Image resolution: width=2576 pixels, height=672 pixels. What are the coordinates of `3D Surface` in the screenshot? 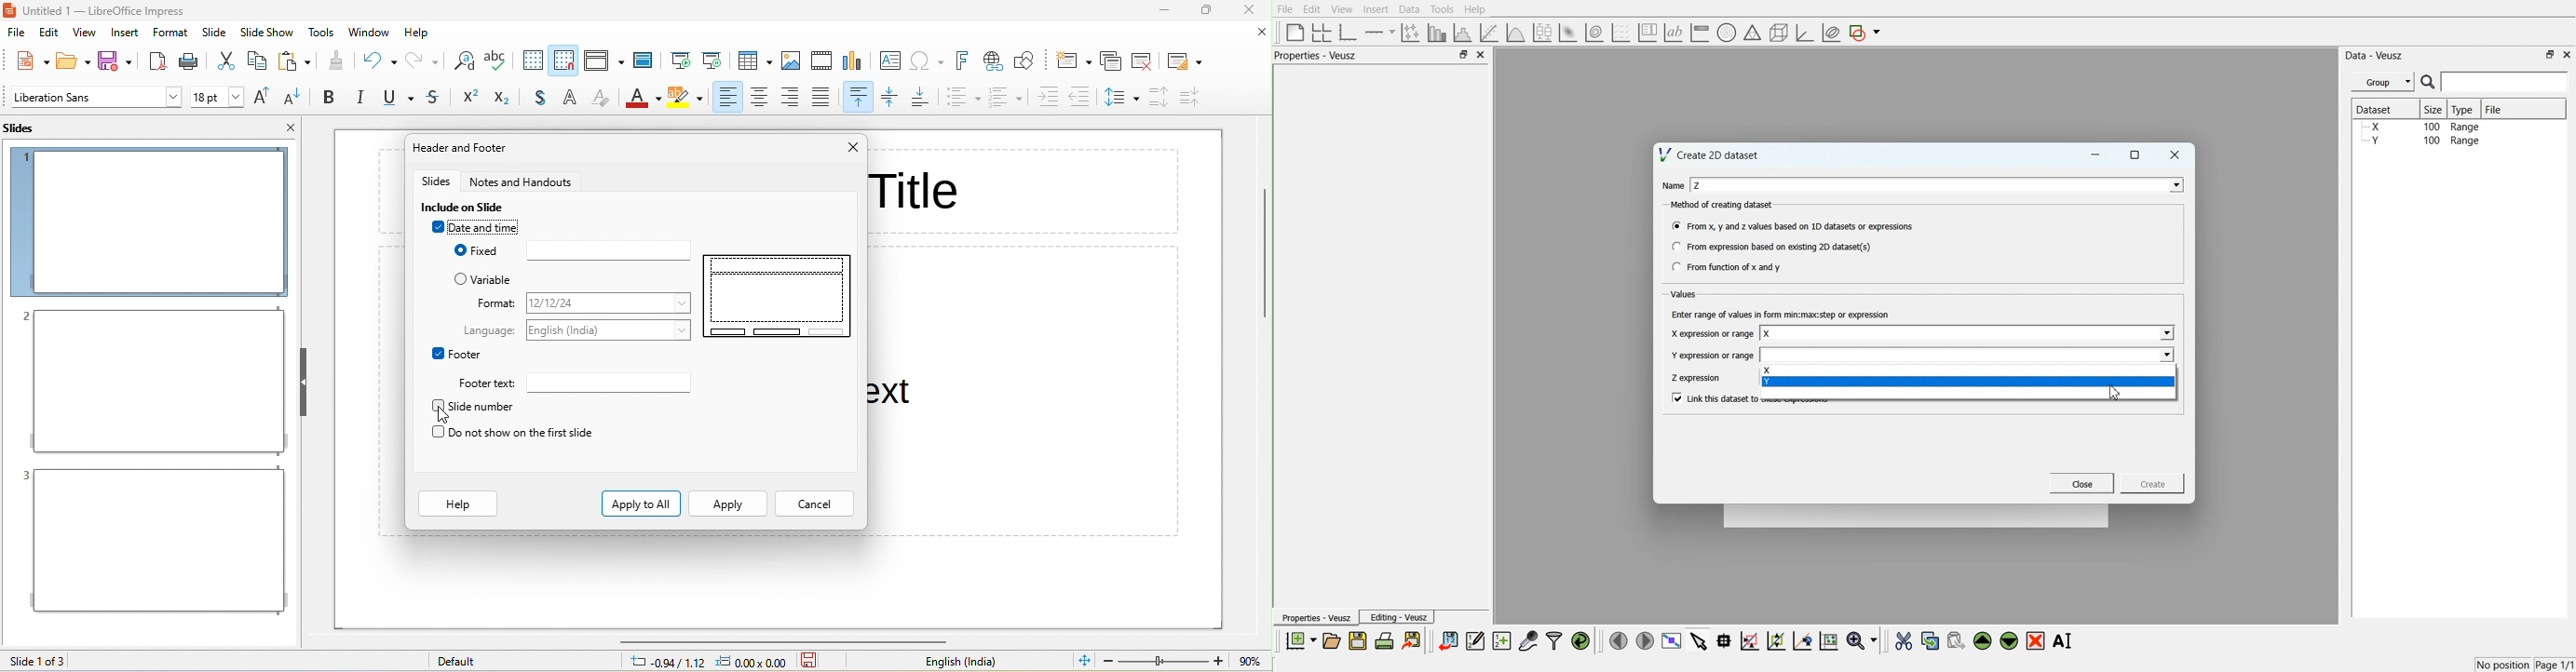 It's located at (1568, 33).